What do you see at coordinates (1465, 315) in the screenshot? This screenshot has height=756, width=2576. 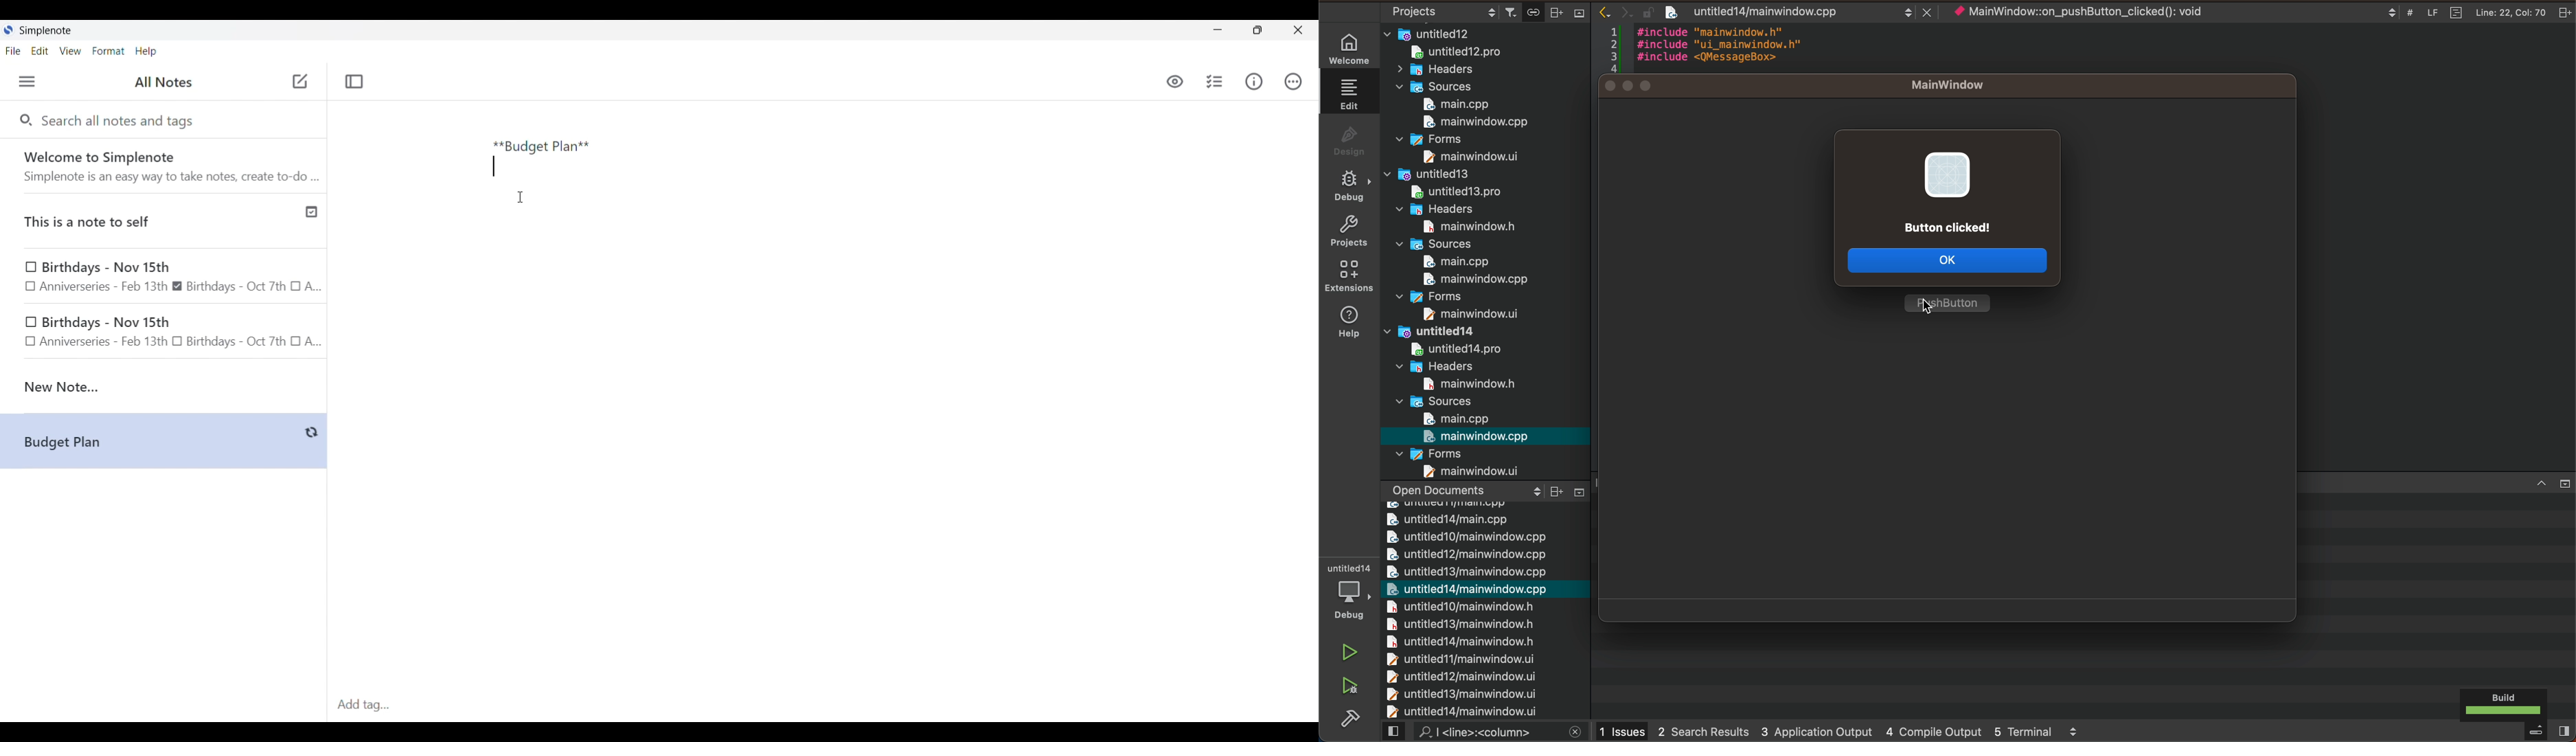 I see `main window` at bounding box center [1465, 315].